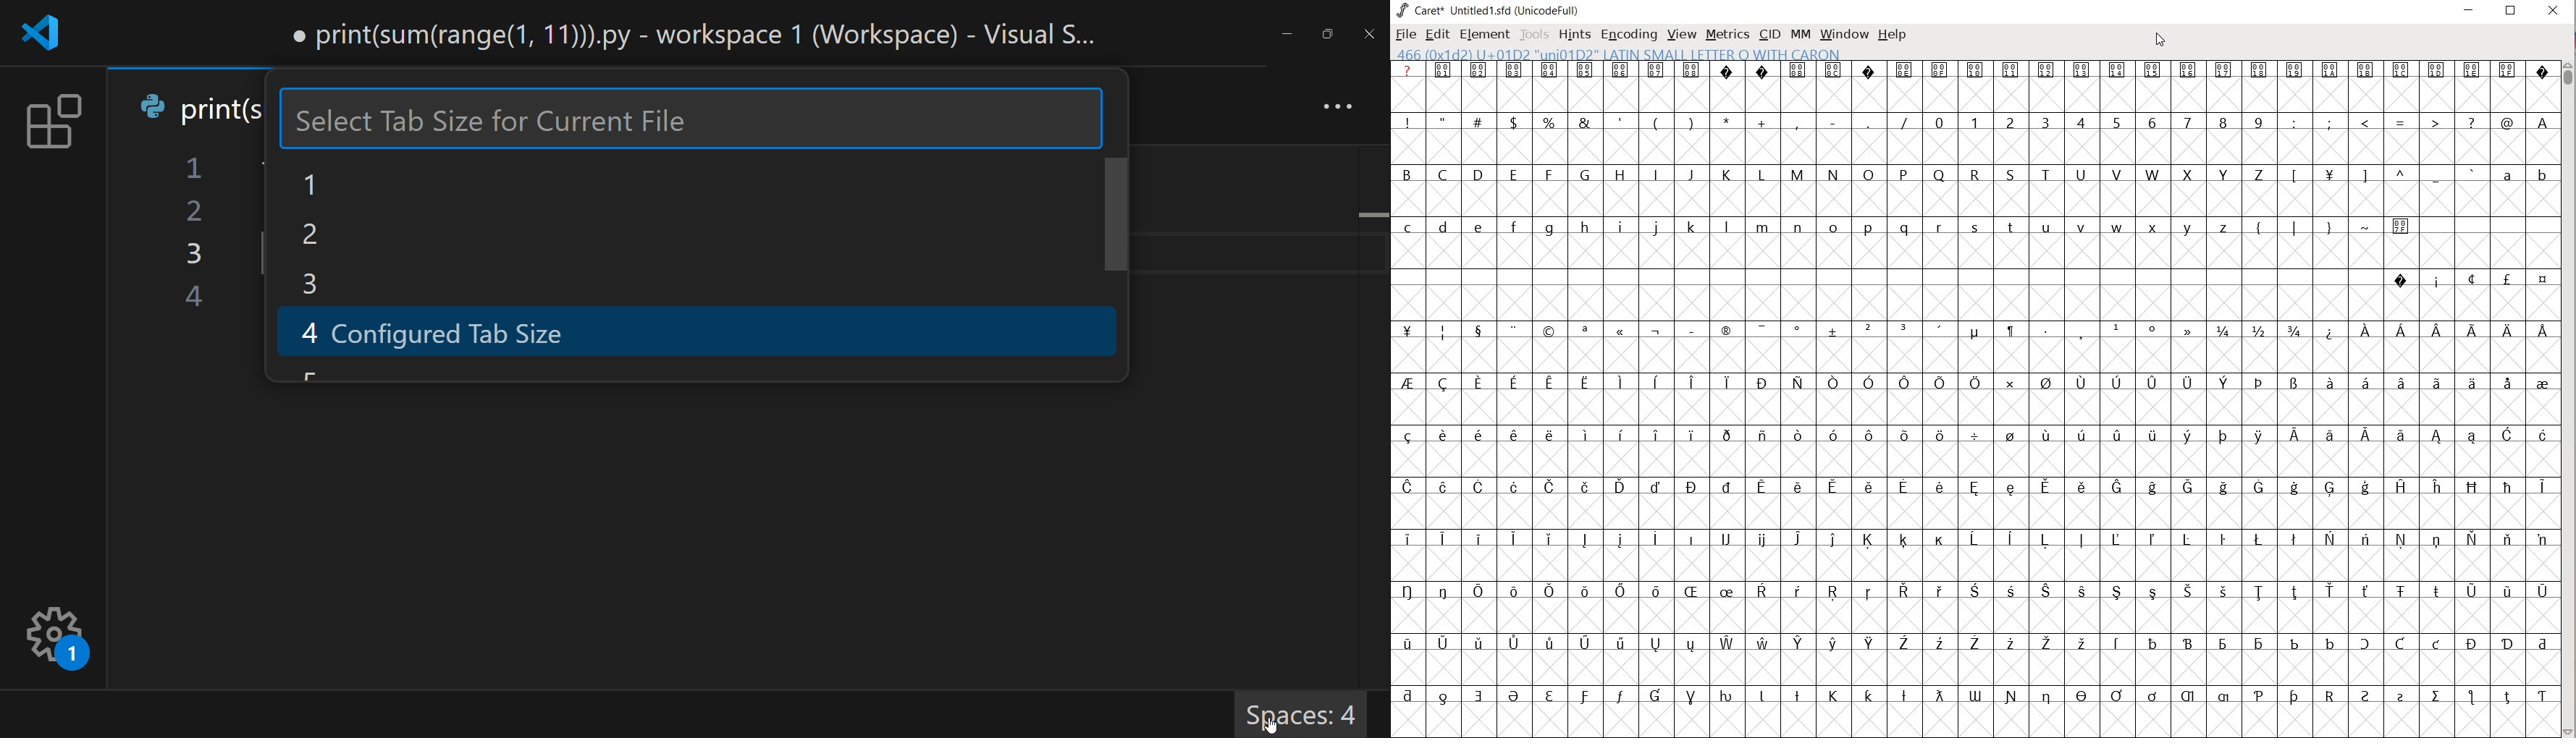 This screenshot has width=2576, height=756. Describe the element at coordinates (1534, 34) in the screenshot. I see `TOOLS` at that location.